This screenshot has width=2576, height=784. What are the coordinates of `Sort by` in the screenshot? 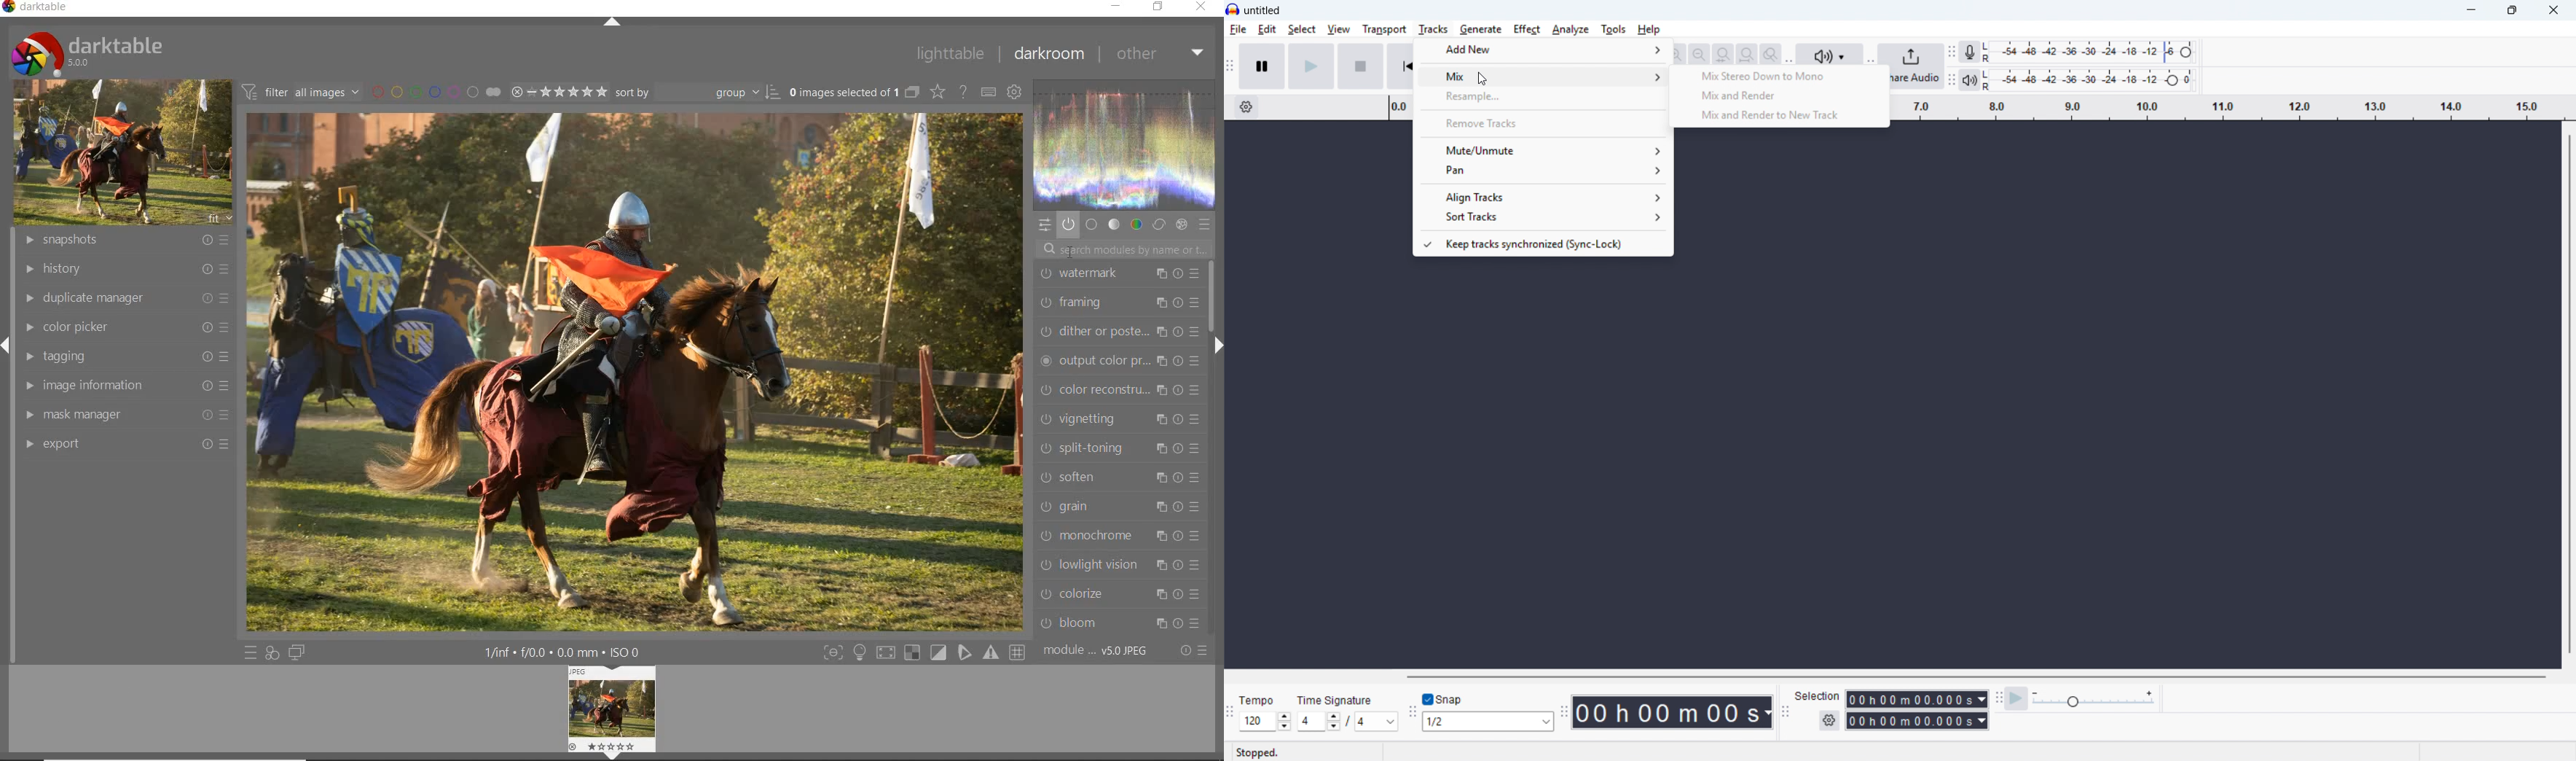 It's located at (697, 92).